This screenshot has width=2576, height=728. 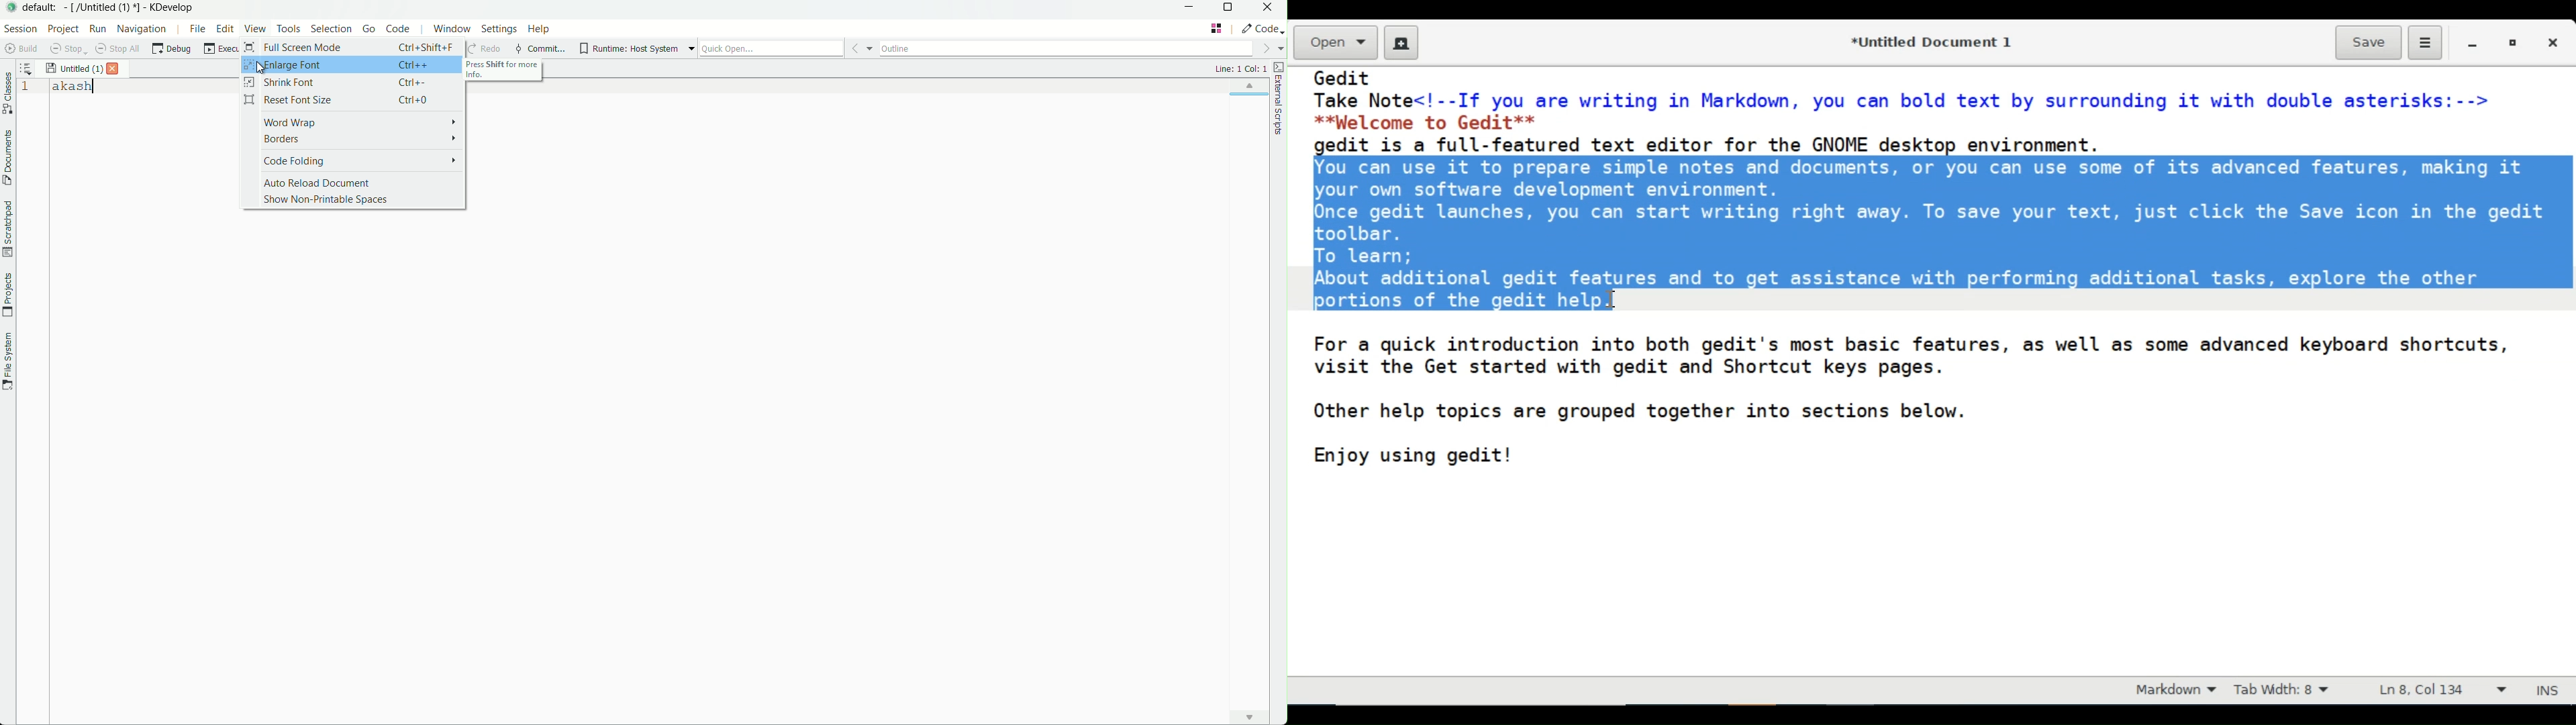 What do you see at coordinates (397, 28) in the screenshot?
I see `code` at bounding box center [397, 28].